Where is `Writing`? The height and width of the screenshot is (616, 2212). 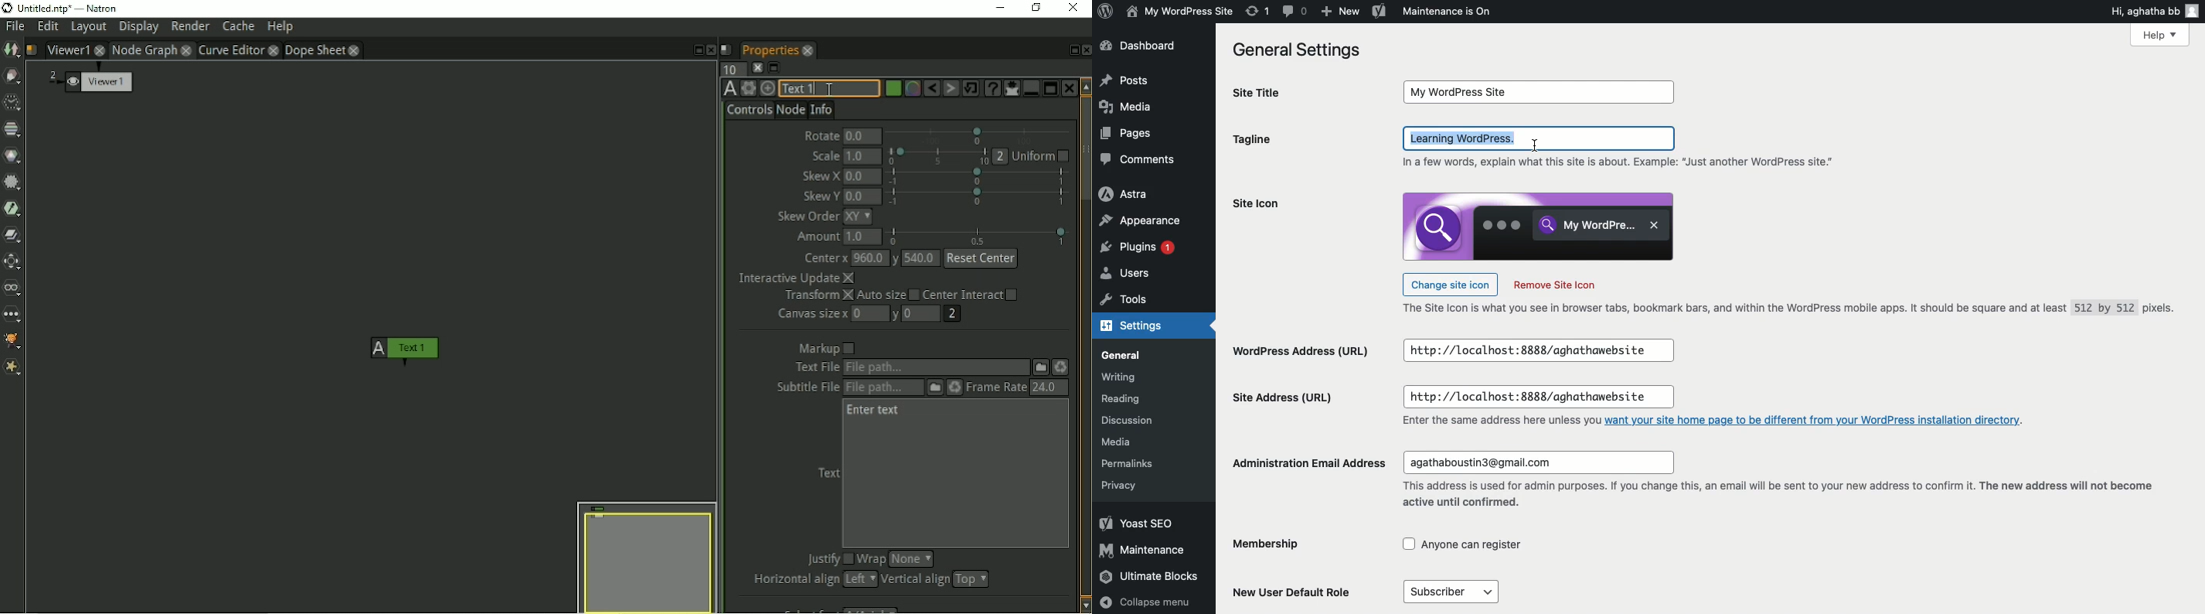
Writing is located at coordinates (1119, 377).